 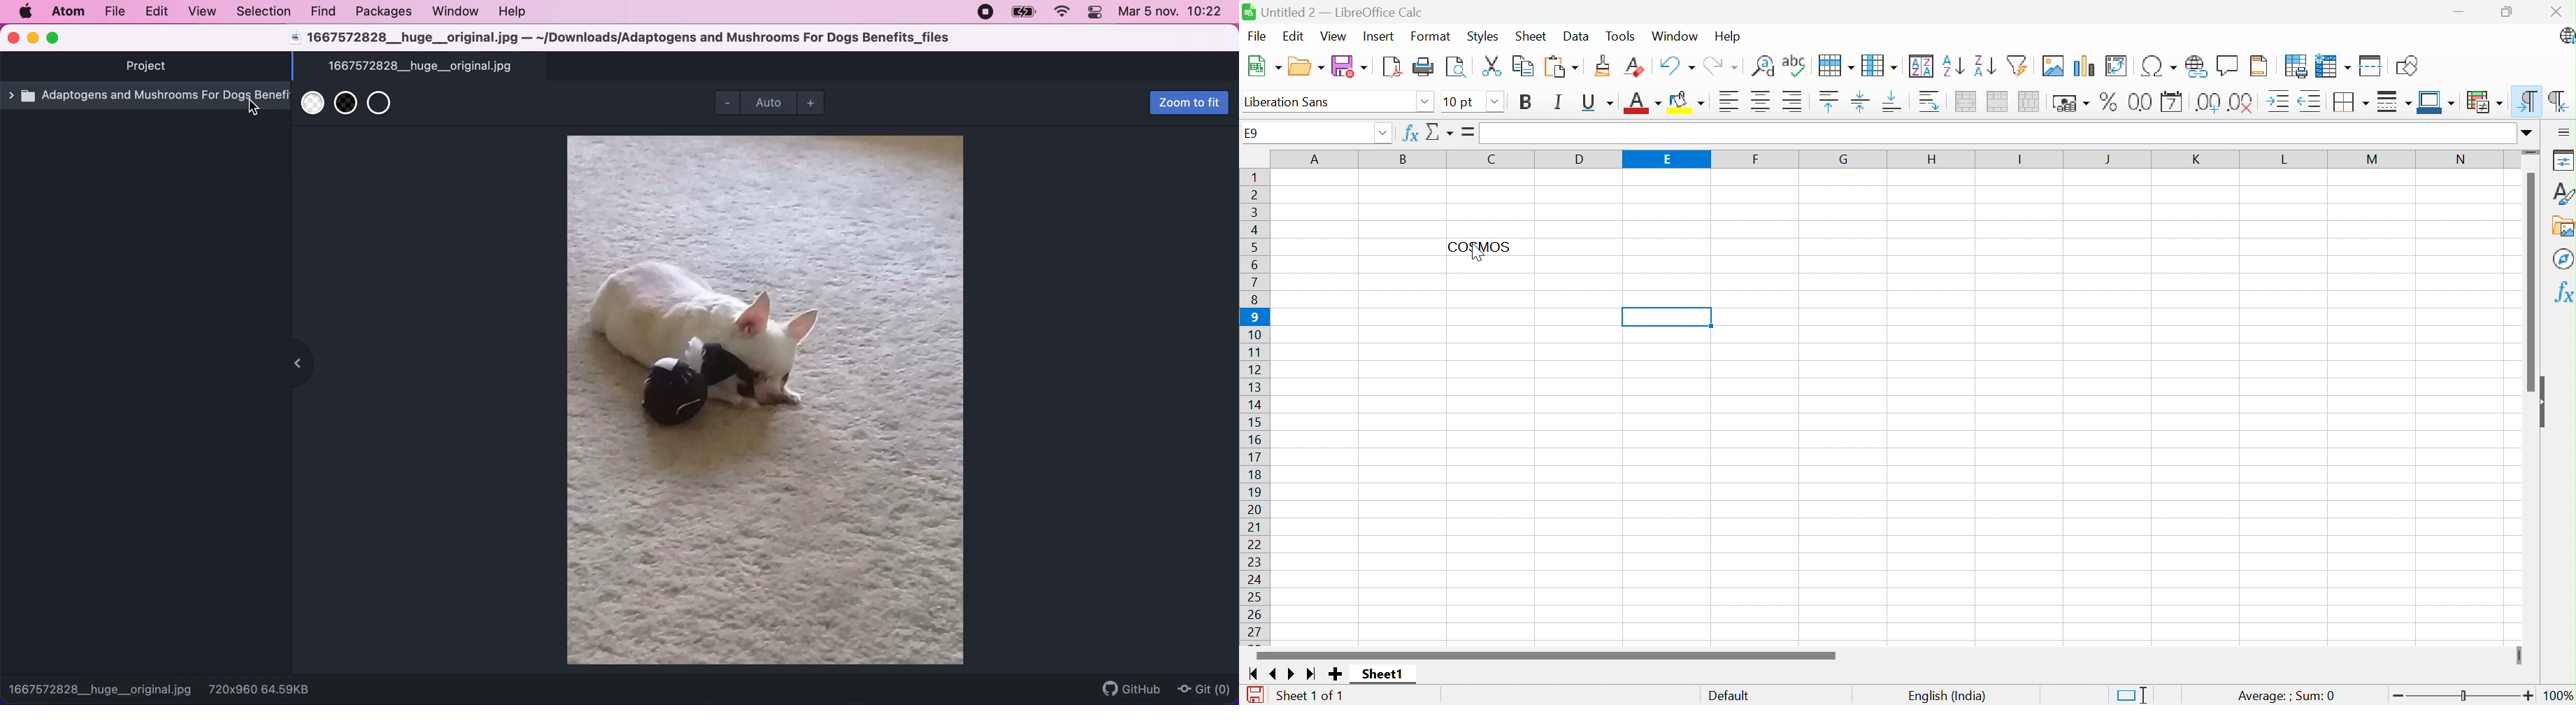 What do you see at coordinates (1689, 100) in the screenshot?
I see `Background color` at bounding box center [1689, 100].